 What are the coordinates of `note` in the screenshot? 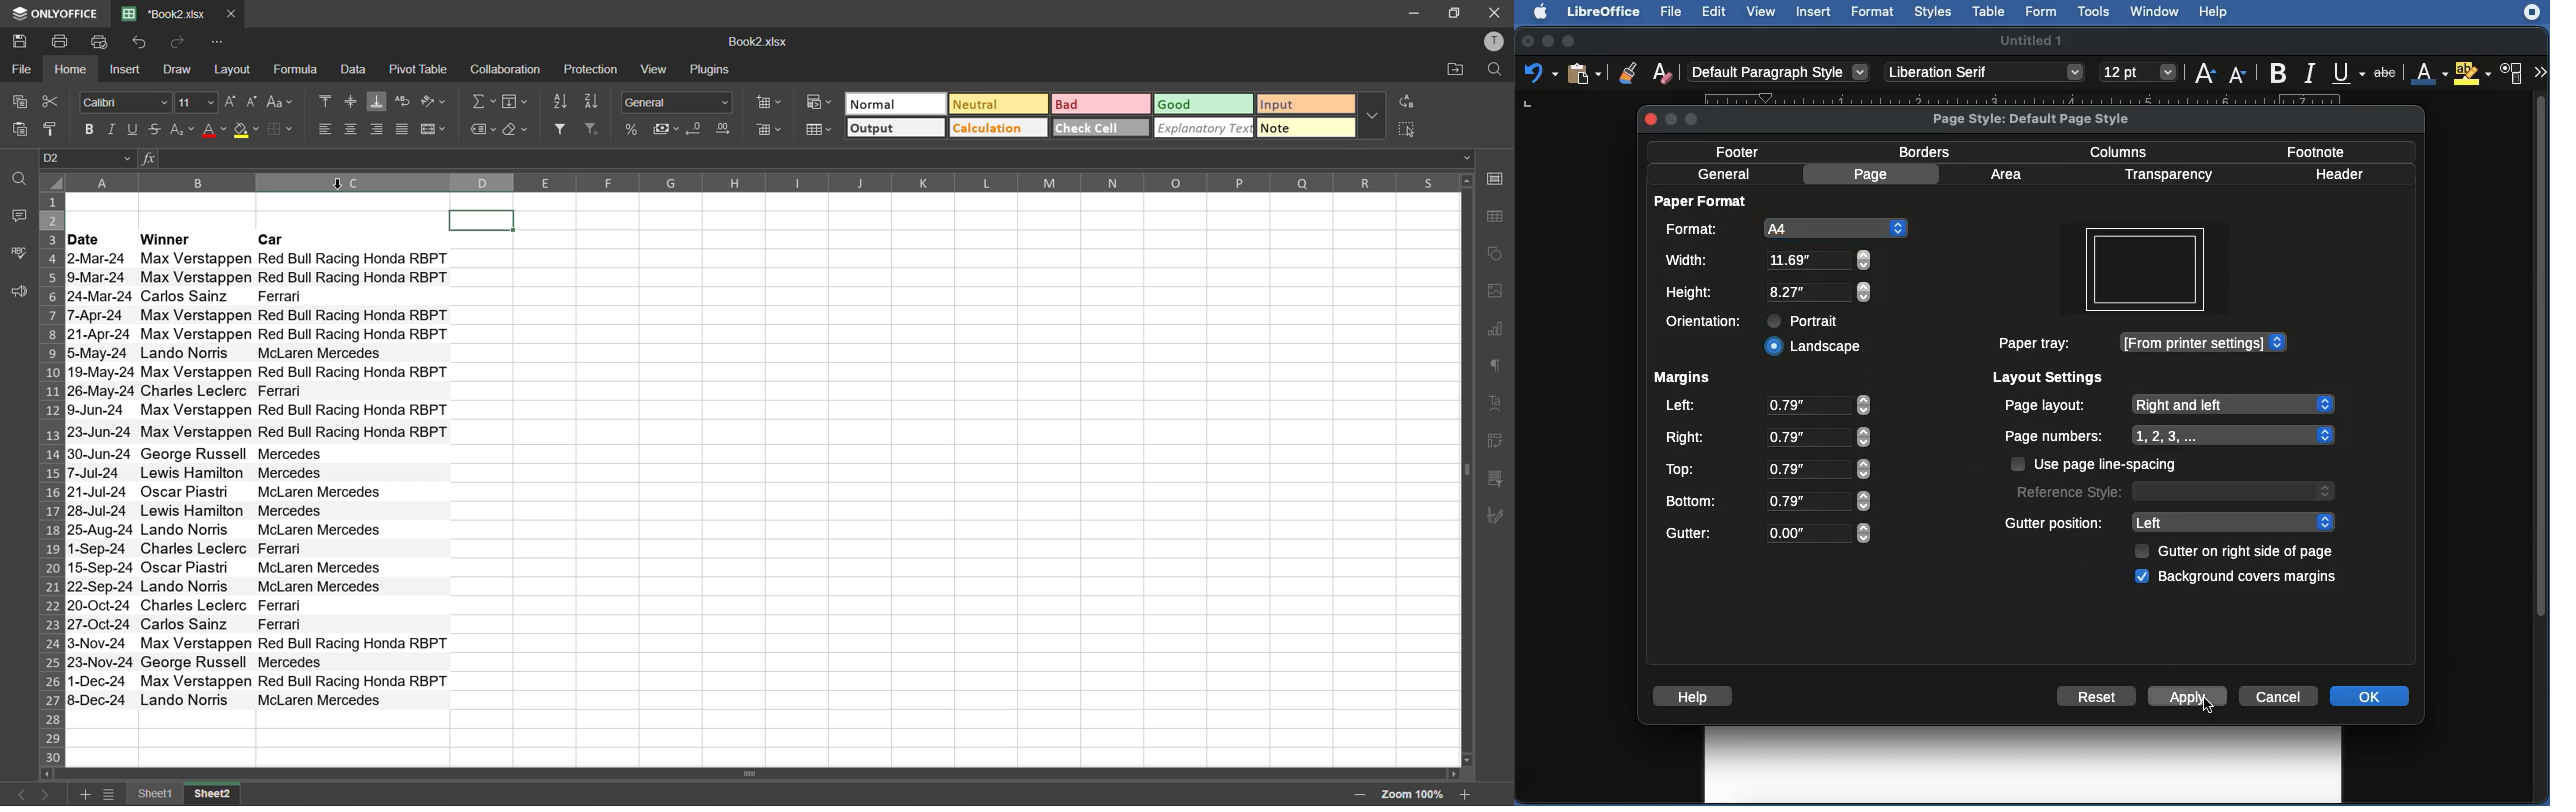 It's located at (1304, 130).